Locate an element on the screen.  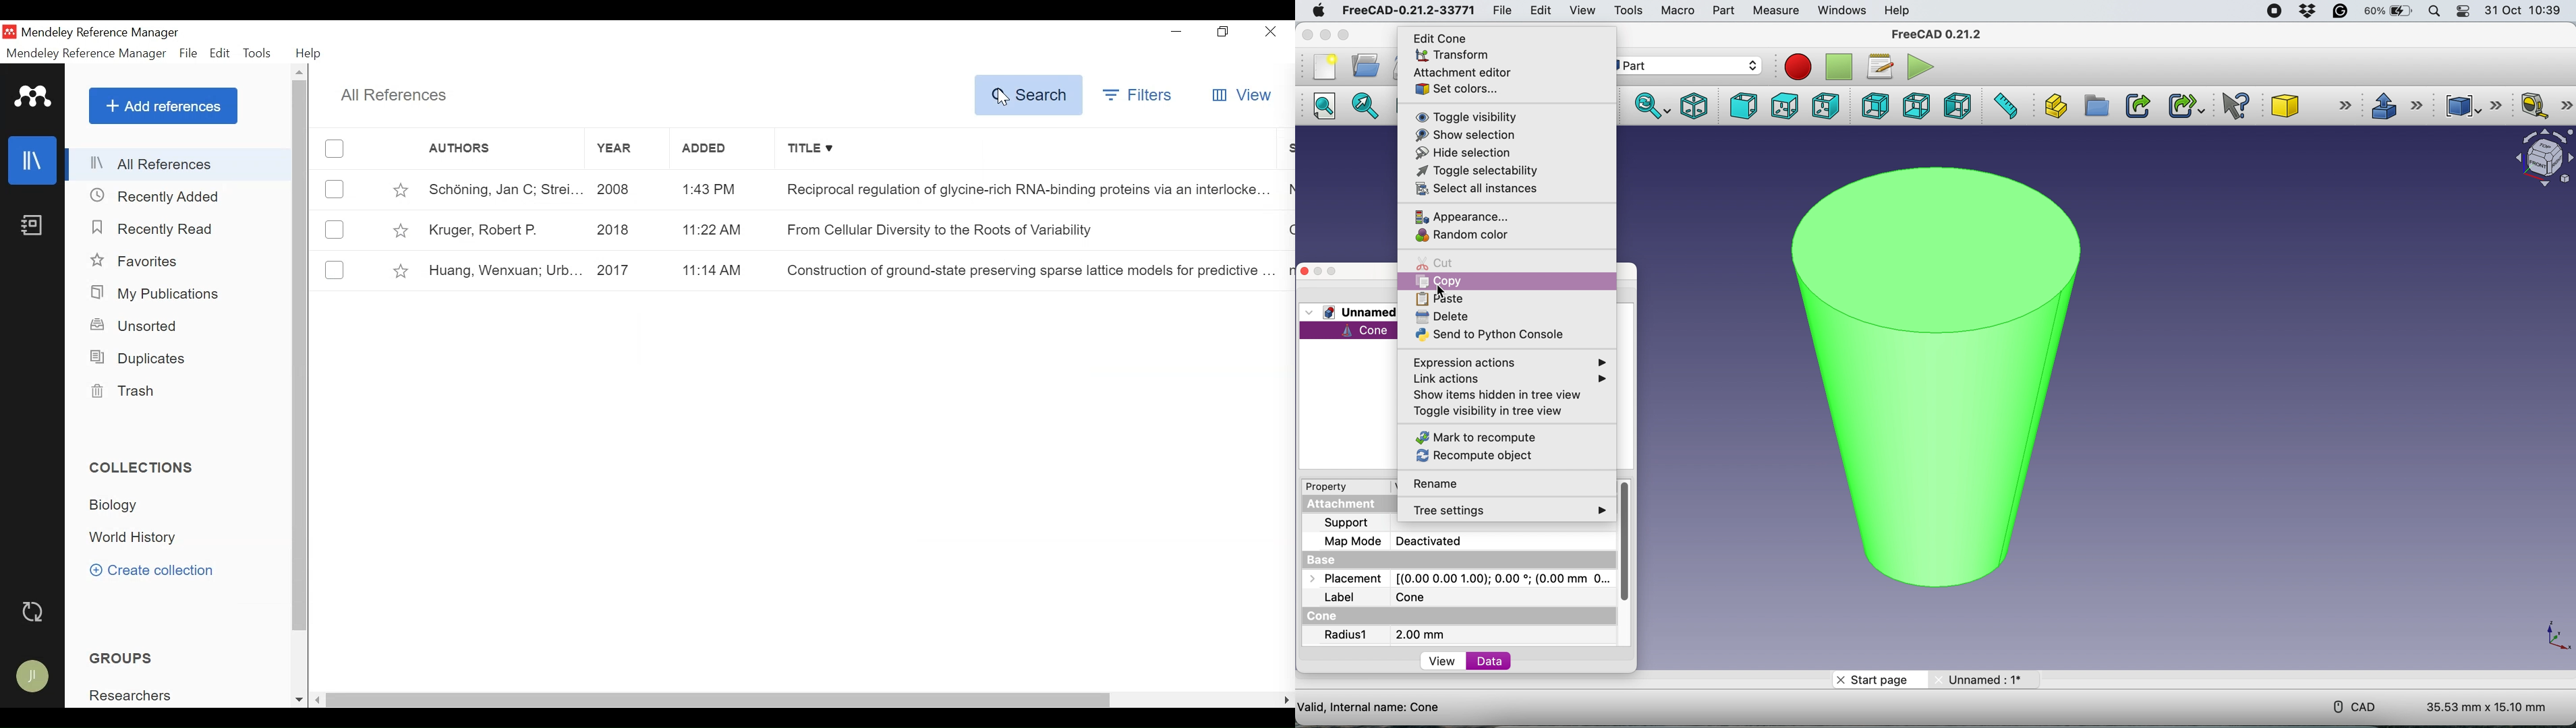
Close is located at coordinates (1271, 31).